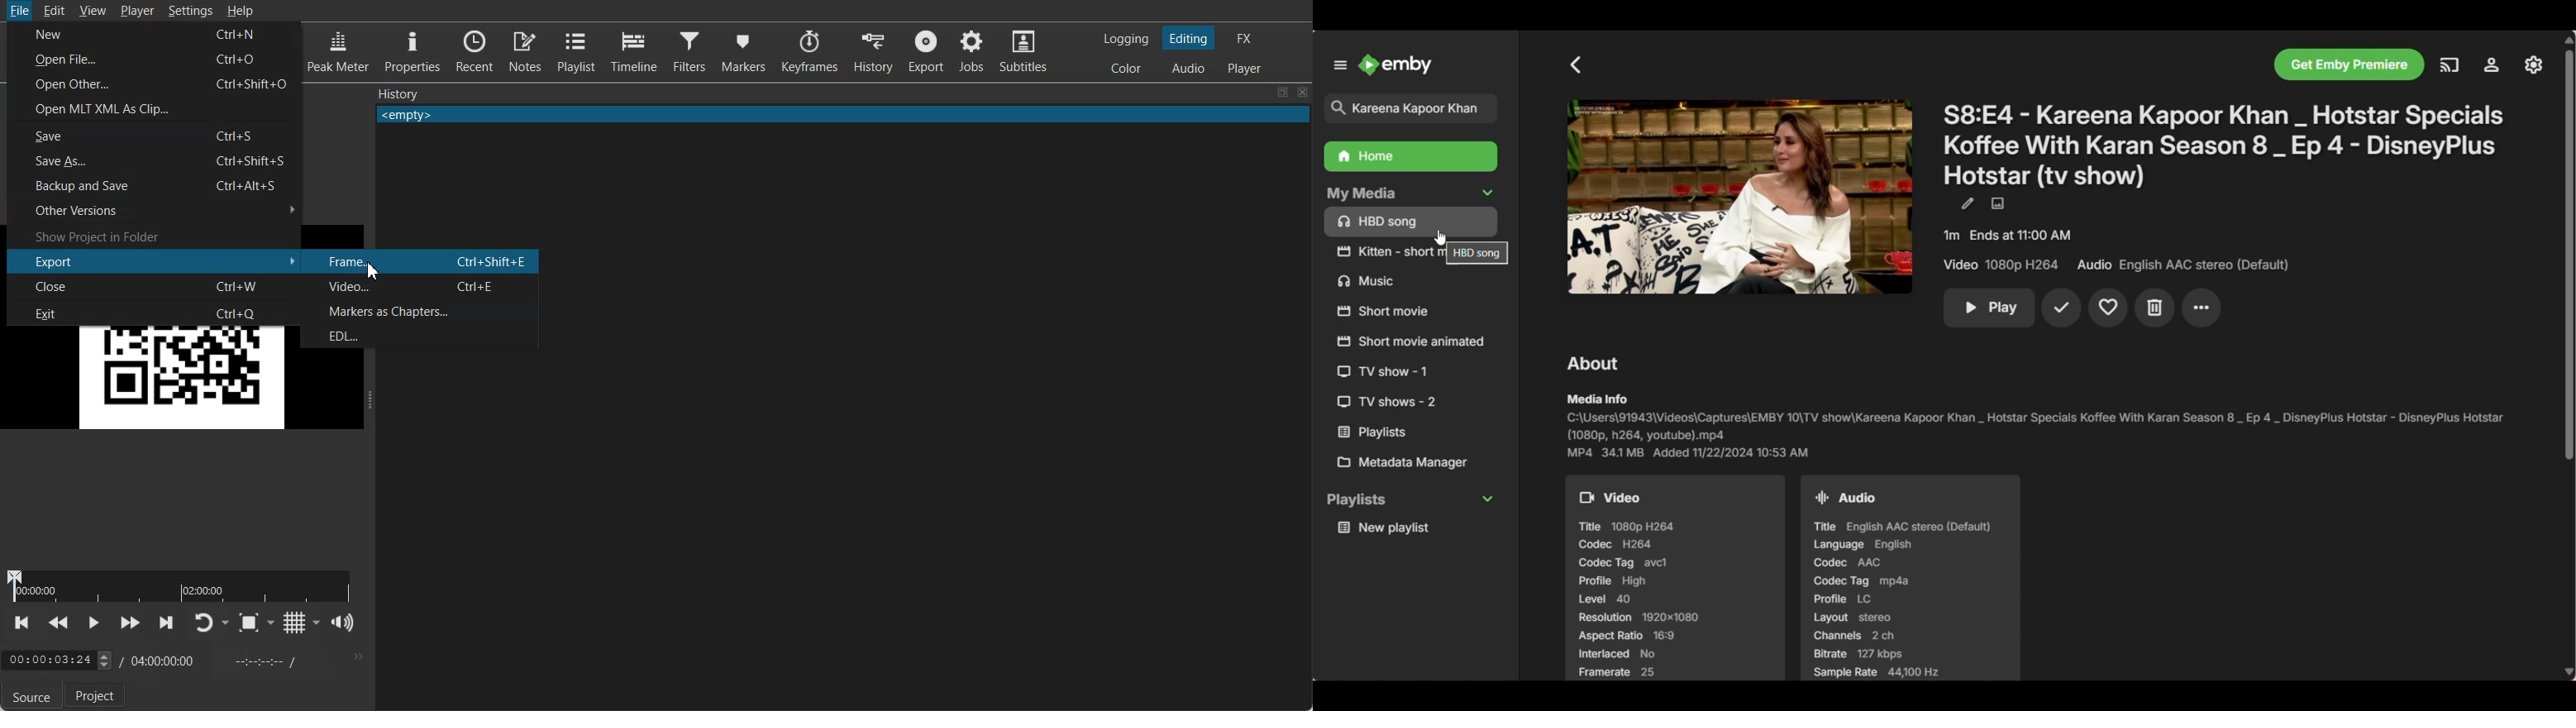 This screenshot has height=728, width=2576. Describe the element at coordinates (19, 12) in the screenshot. I see `File` at that location.